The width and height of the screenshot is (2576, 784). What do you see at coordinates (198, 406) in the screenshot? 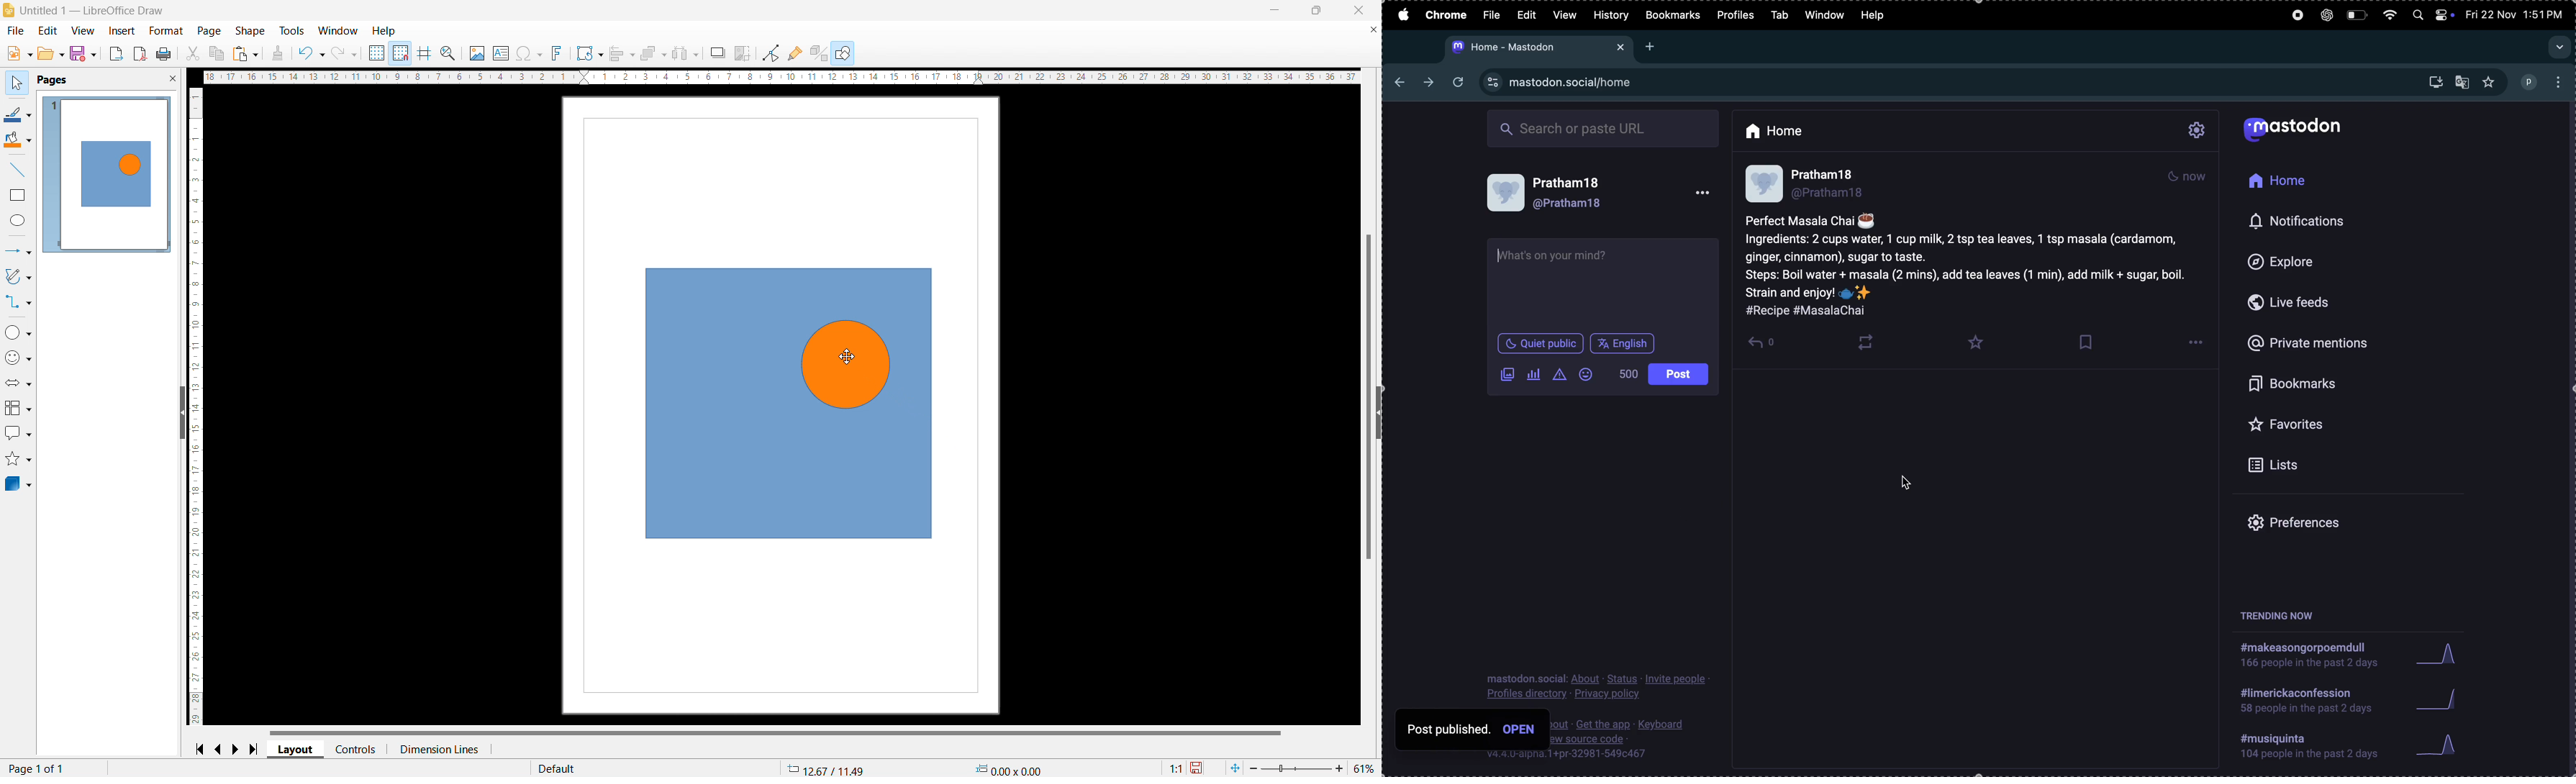
I see `vertical ruler` at bounding box center [198, 406].